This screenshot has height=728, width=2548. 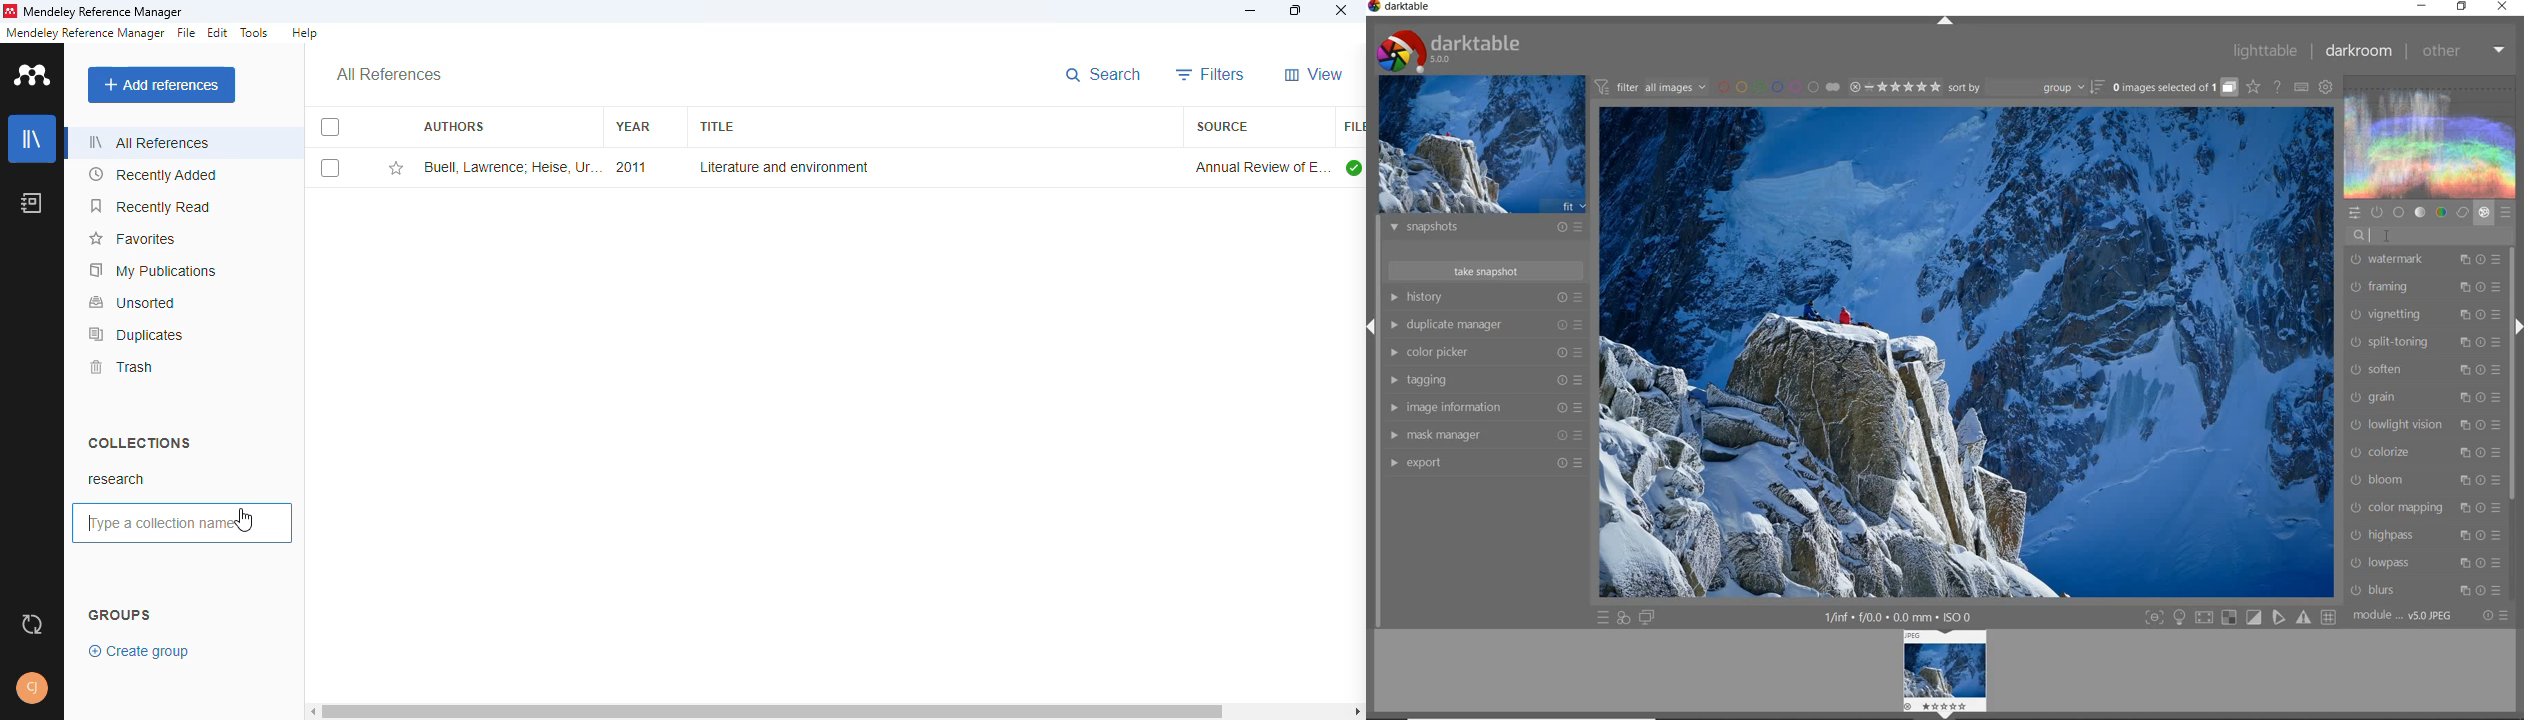 What do you see at coordinates (2376, 212) in the screenshot?
I see `show only active modules` at bounding box center [2376, 212].